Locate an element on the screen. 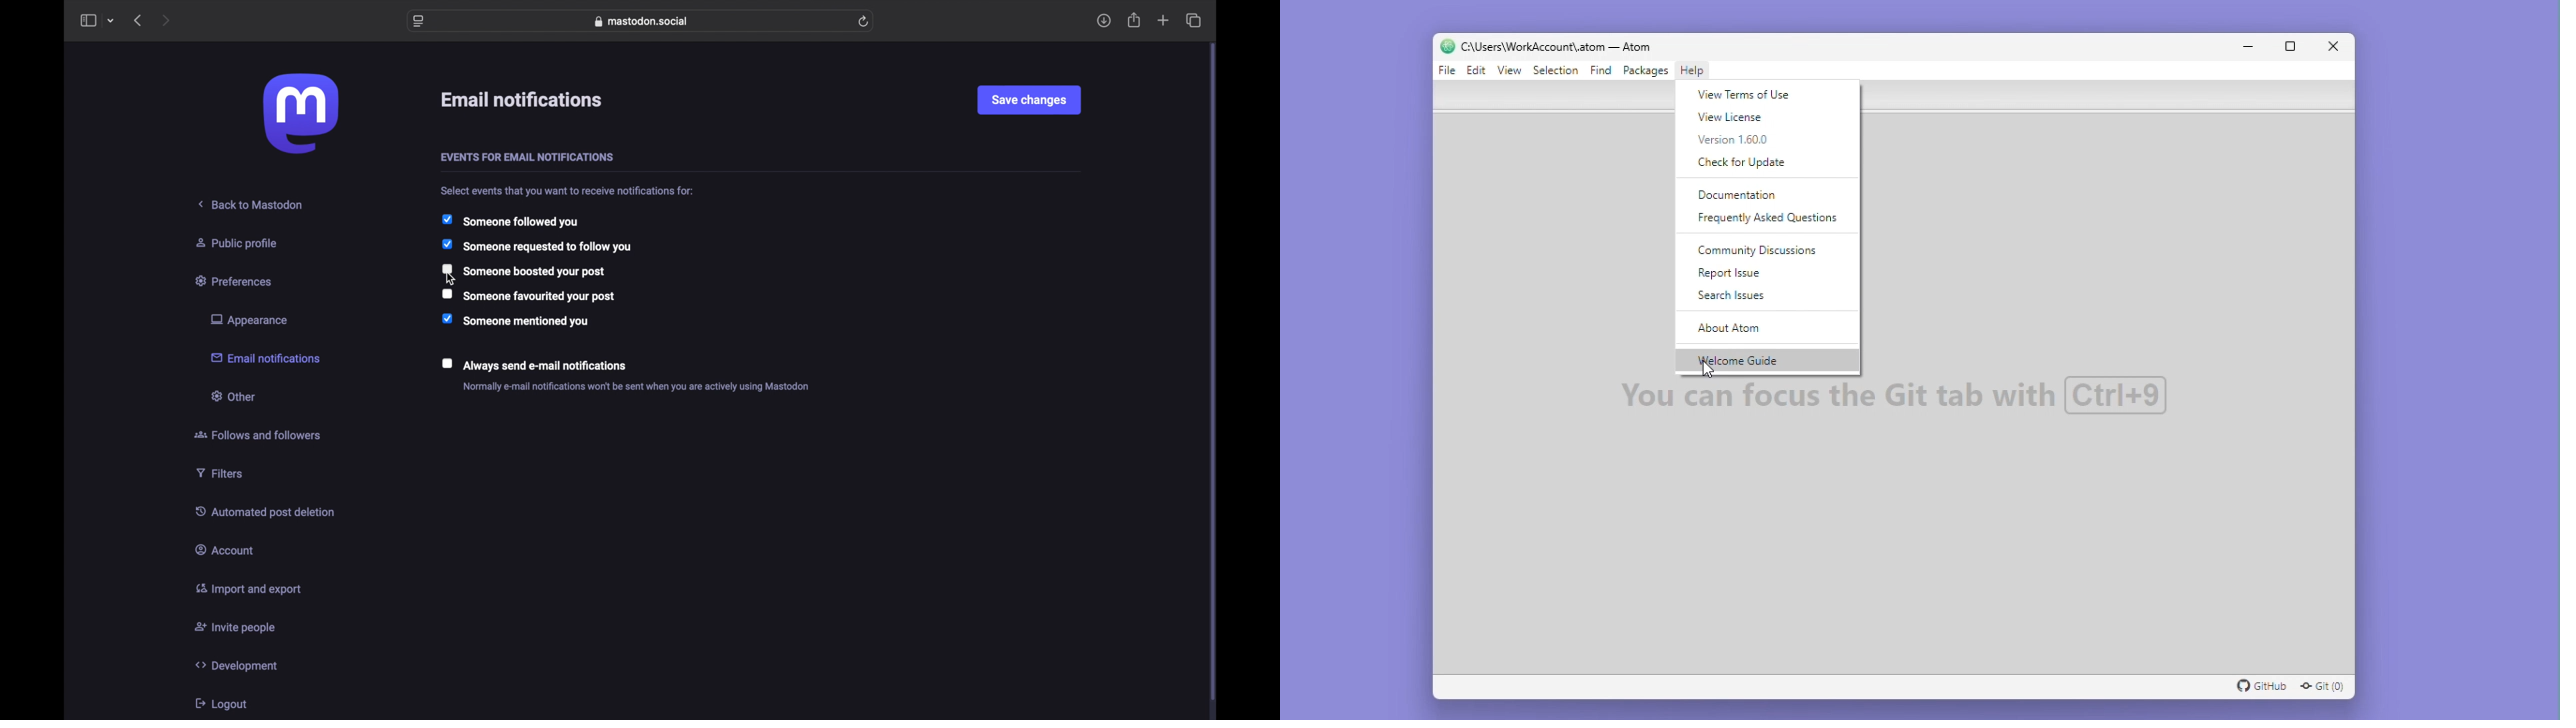 This screenshot has width=2576, height=728. GitHub is located at coordinates (2266, 686).